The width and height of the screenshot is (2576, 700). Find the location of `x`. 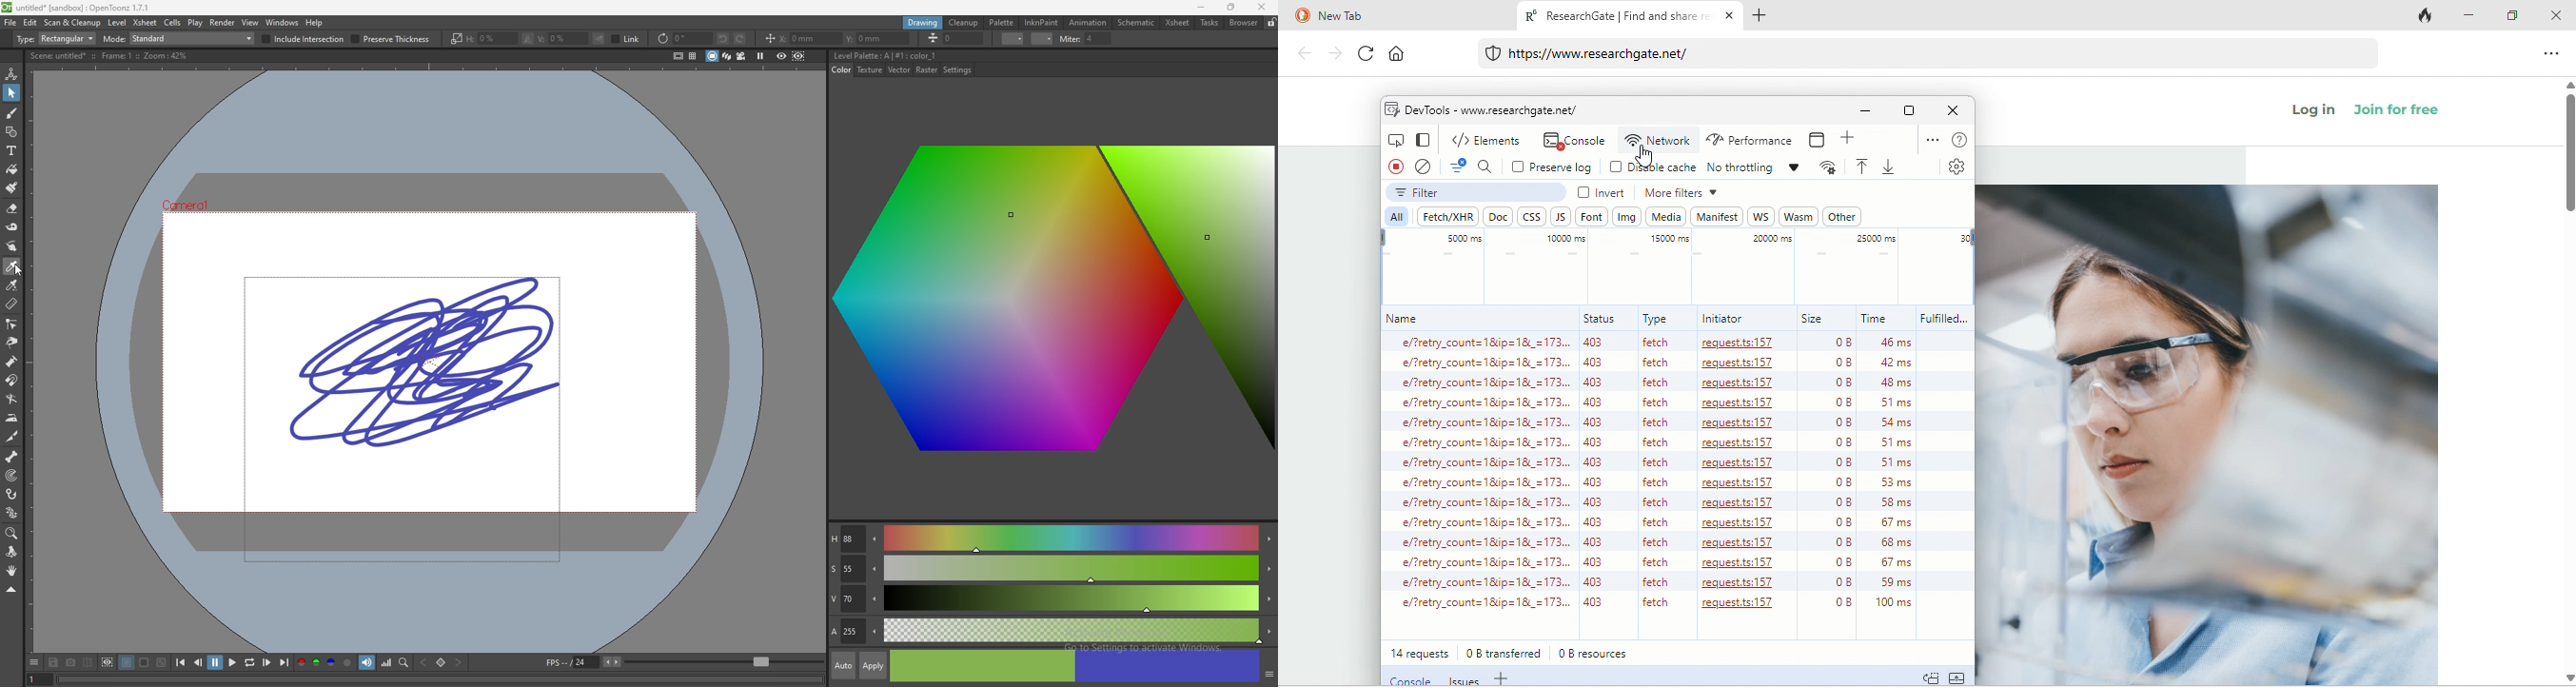

x is located at coordinates (812, 39).